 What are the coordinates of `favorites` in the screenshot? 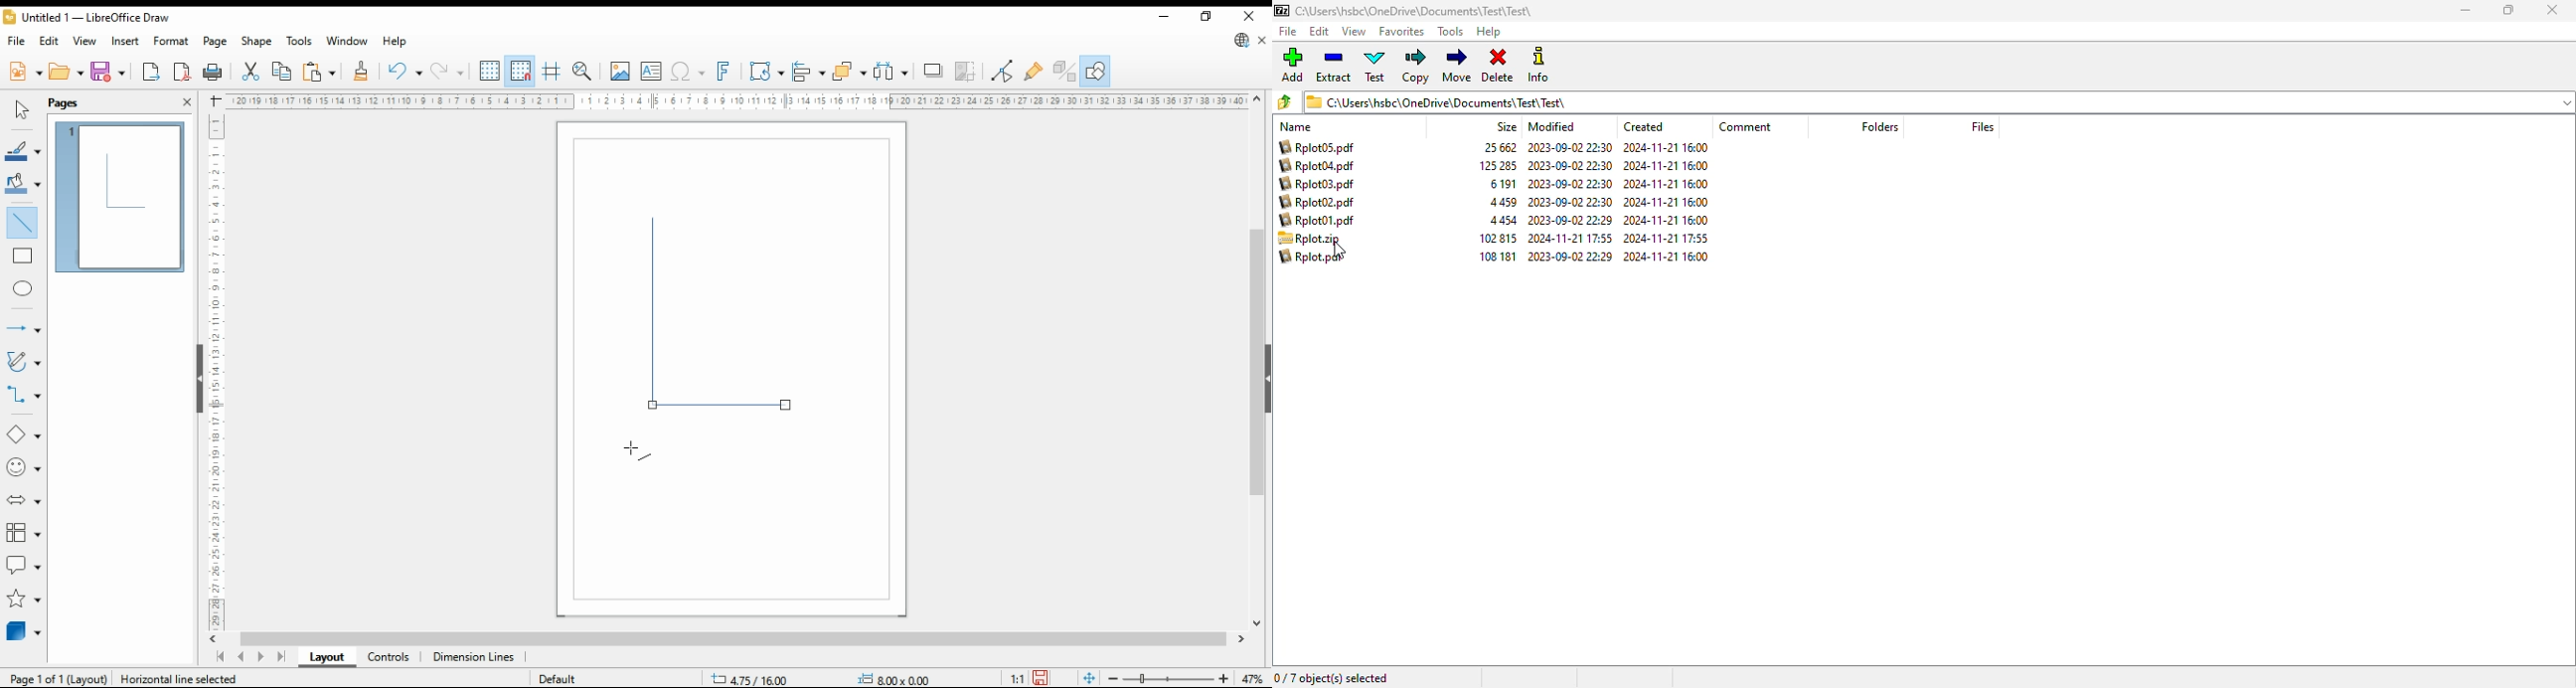 It's located at (1403, 32).